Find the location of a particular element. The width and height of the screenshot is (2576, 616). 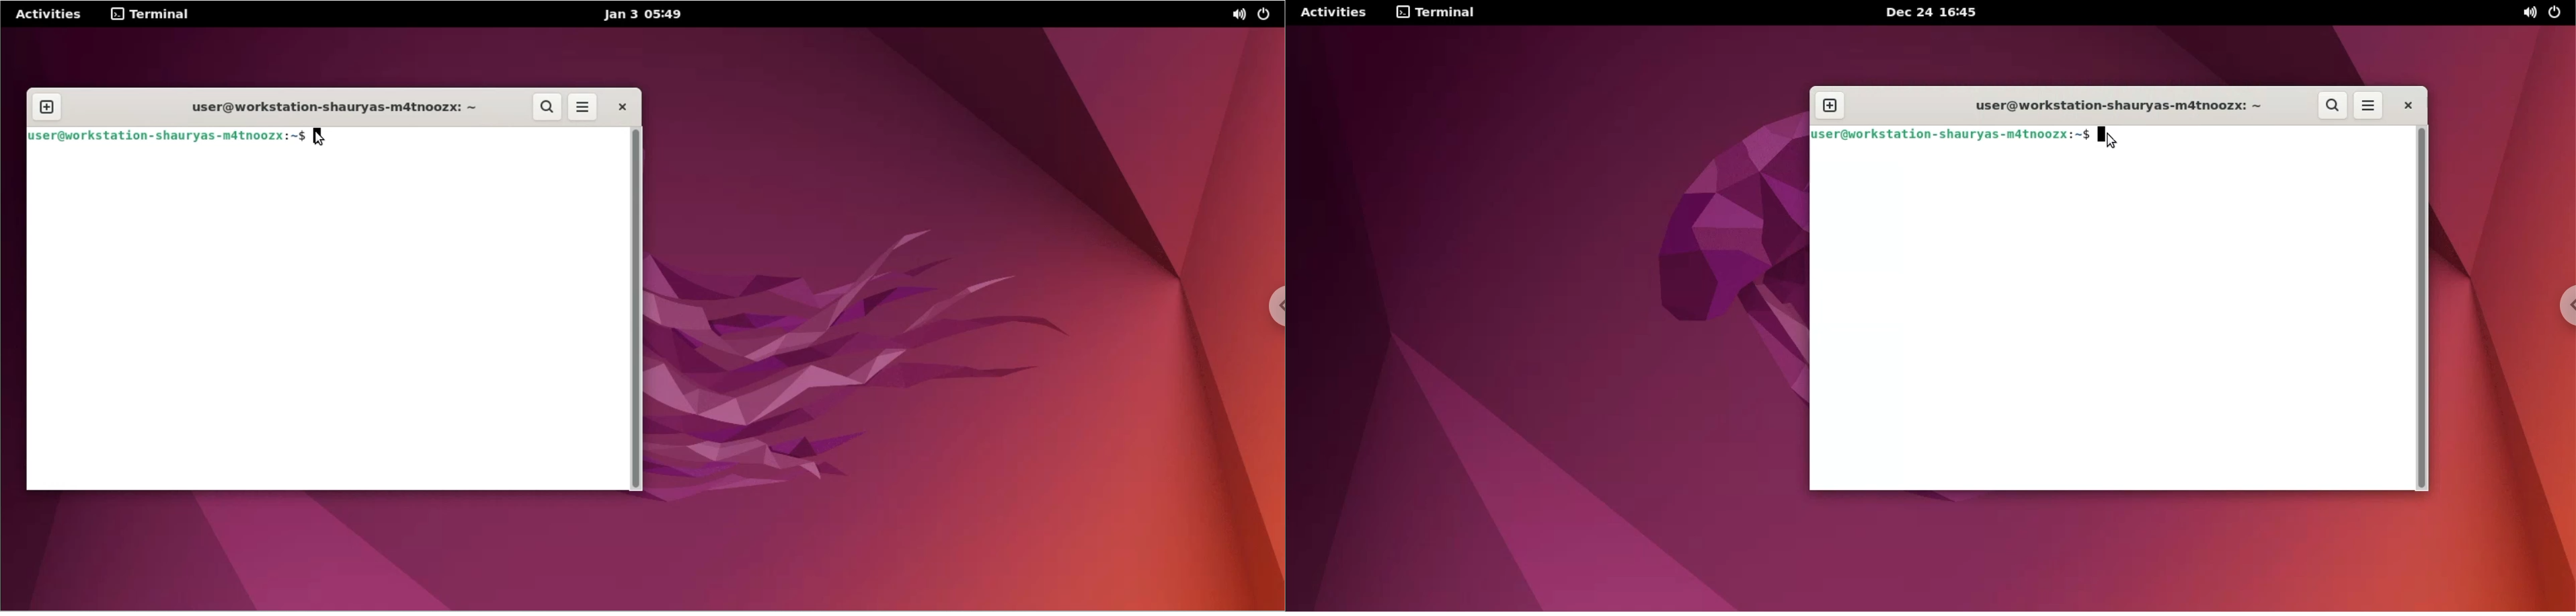

power options is located at coordinates (1267, 16).